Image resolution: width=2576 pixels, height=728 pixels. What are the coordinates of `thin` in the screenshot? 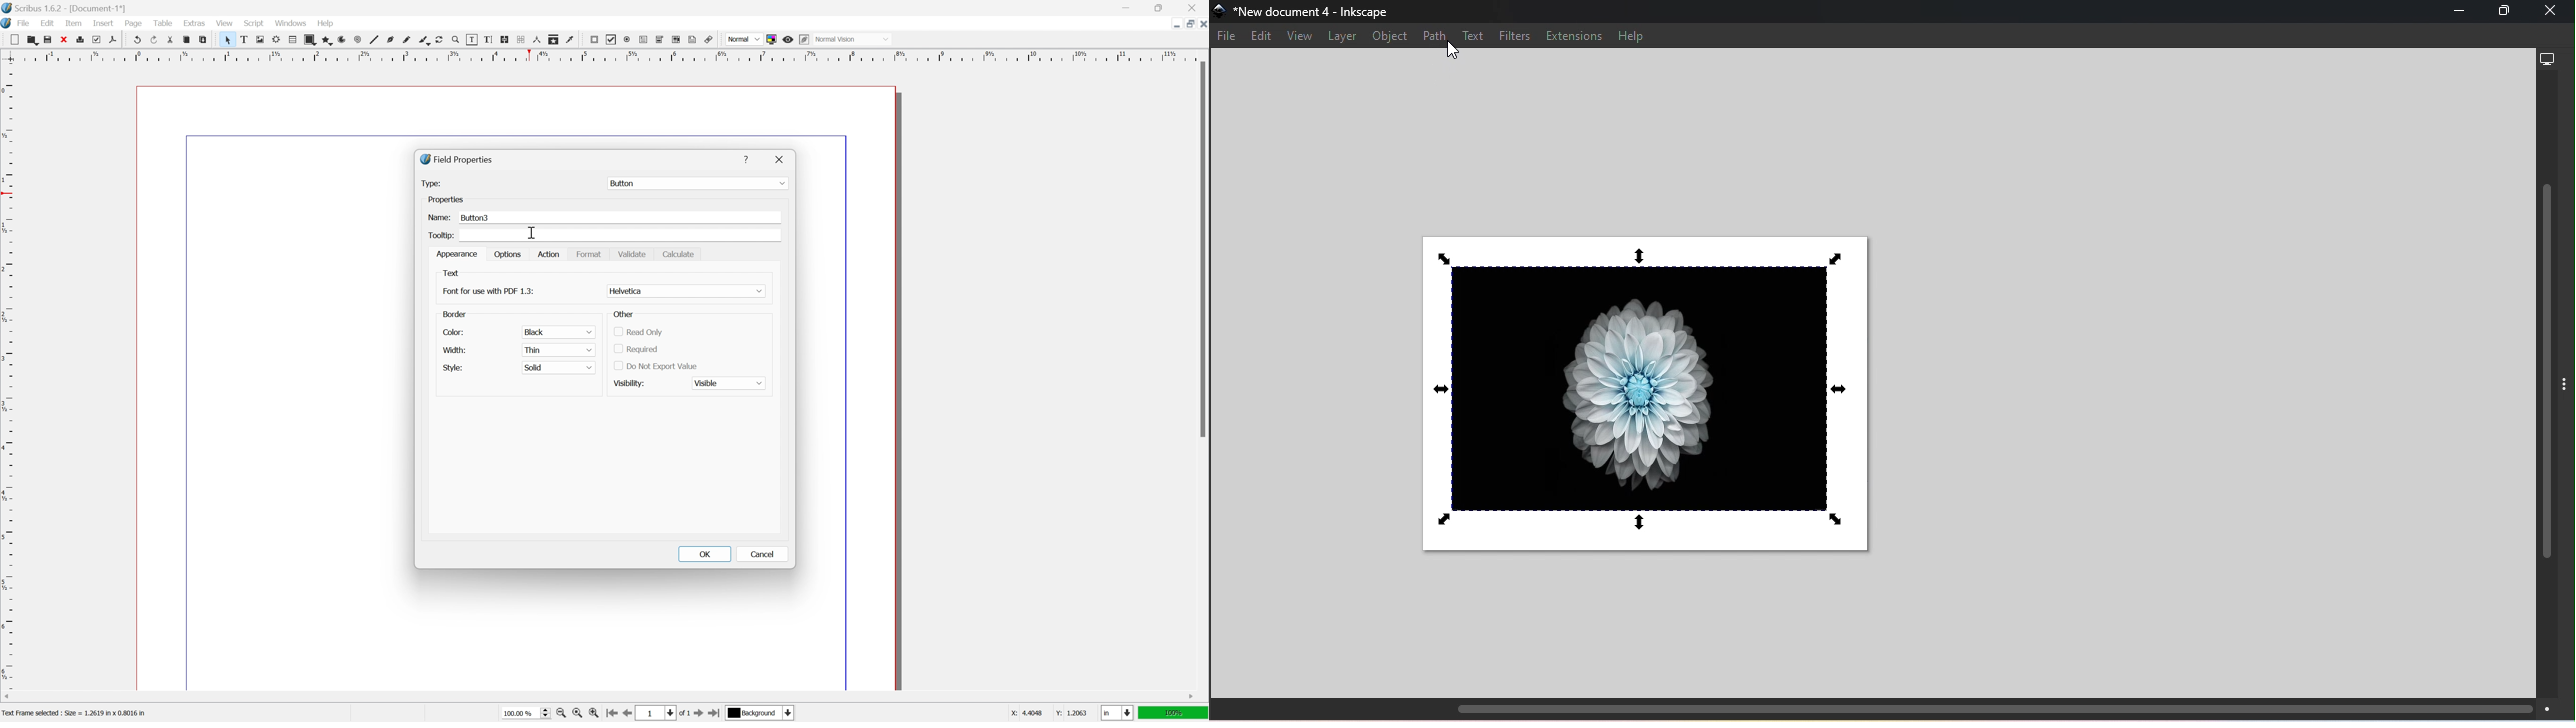 It's located at (558, 349).